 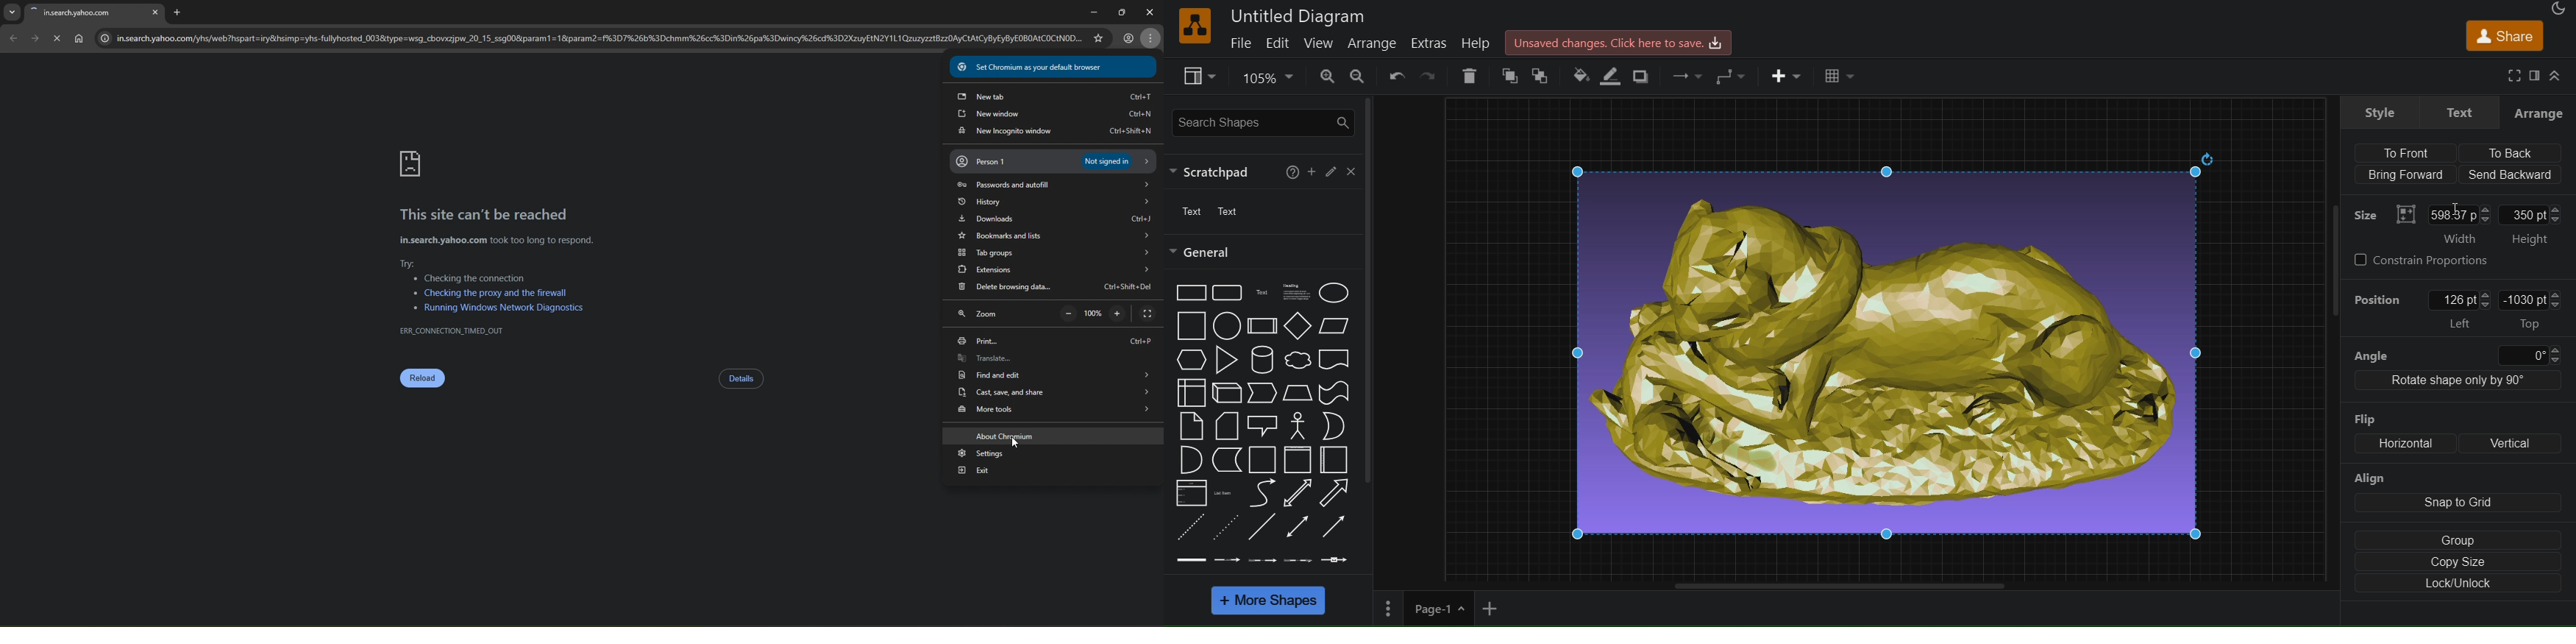 I want to click on add new page, so click(x=1496, y=609).